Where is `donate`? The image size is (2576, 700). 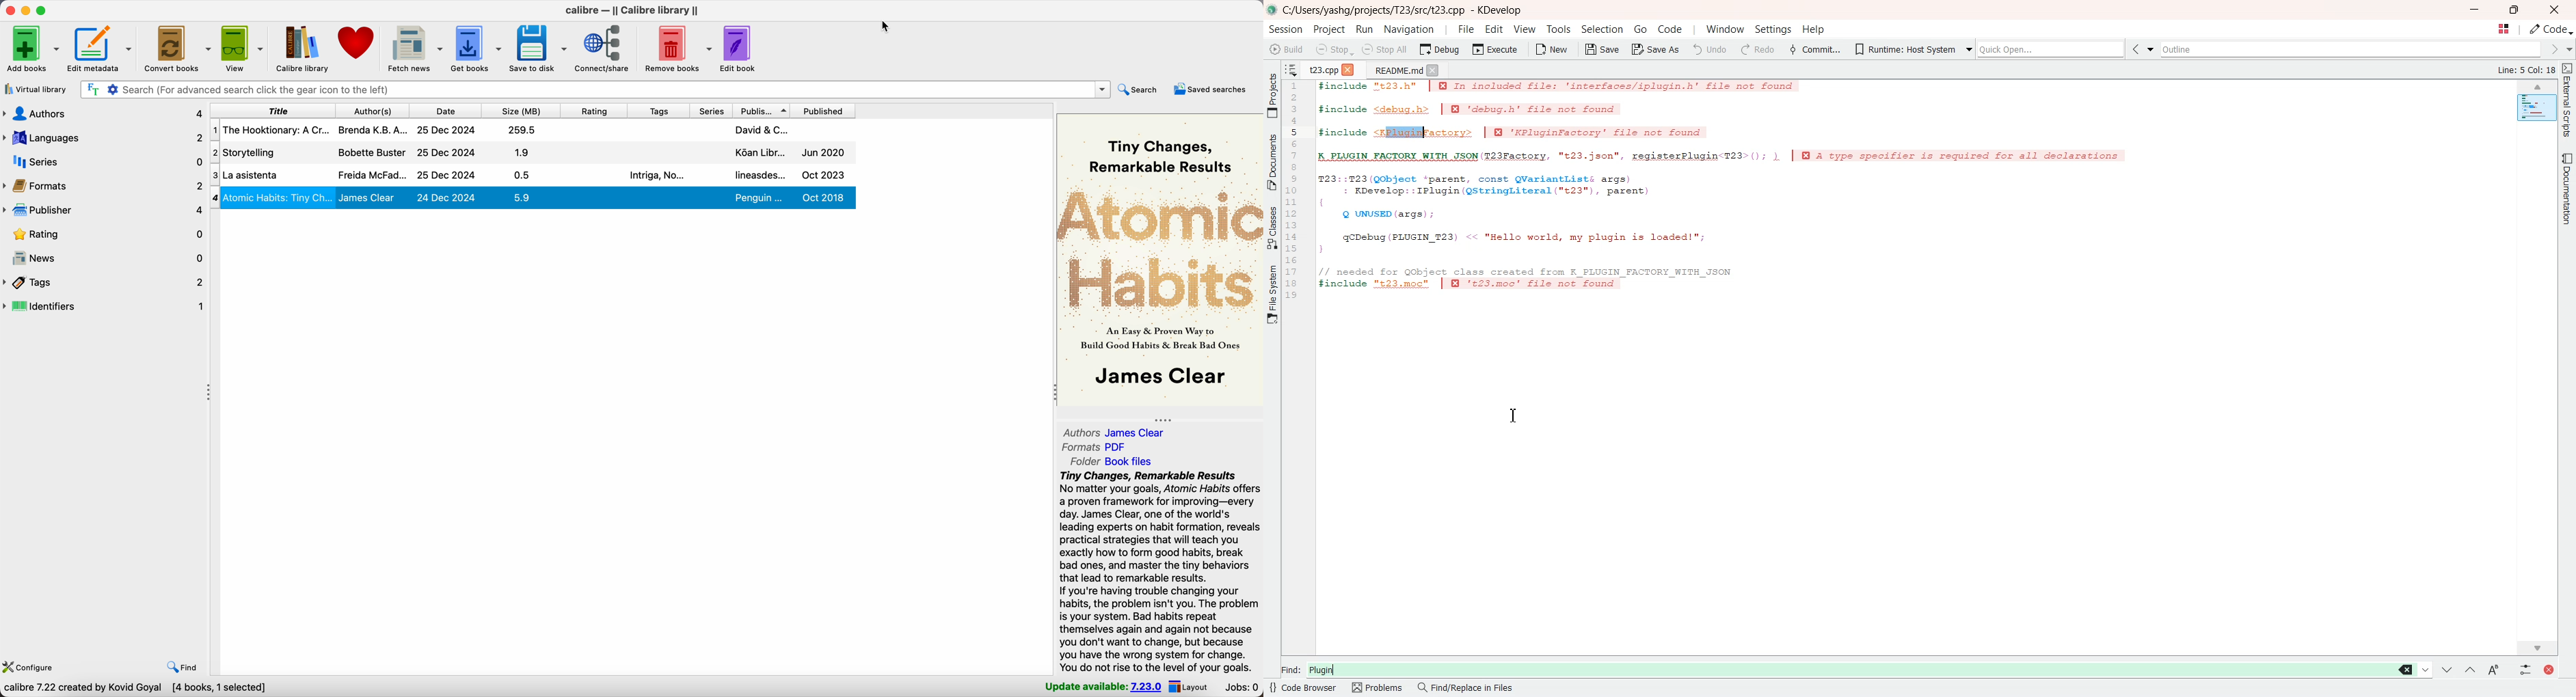 donate is located at coordinates (360, 44).